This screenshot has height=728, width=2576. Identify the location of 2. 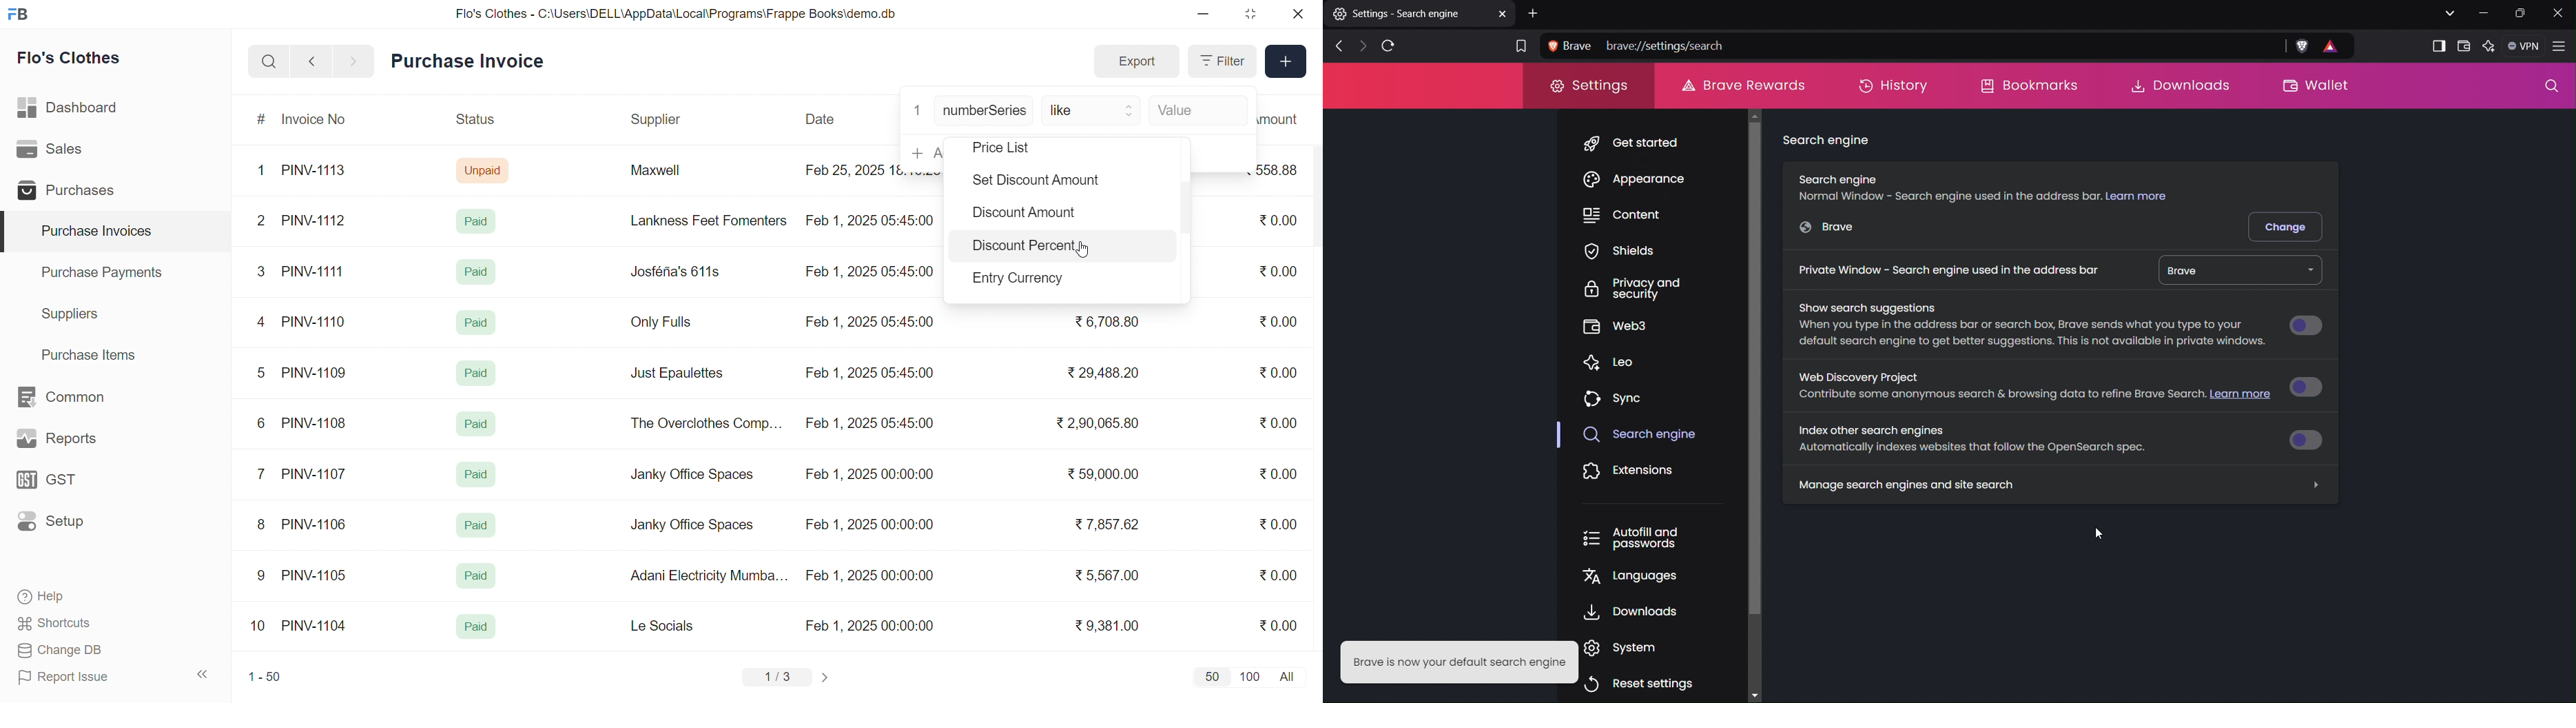
(263, 223).